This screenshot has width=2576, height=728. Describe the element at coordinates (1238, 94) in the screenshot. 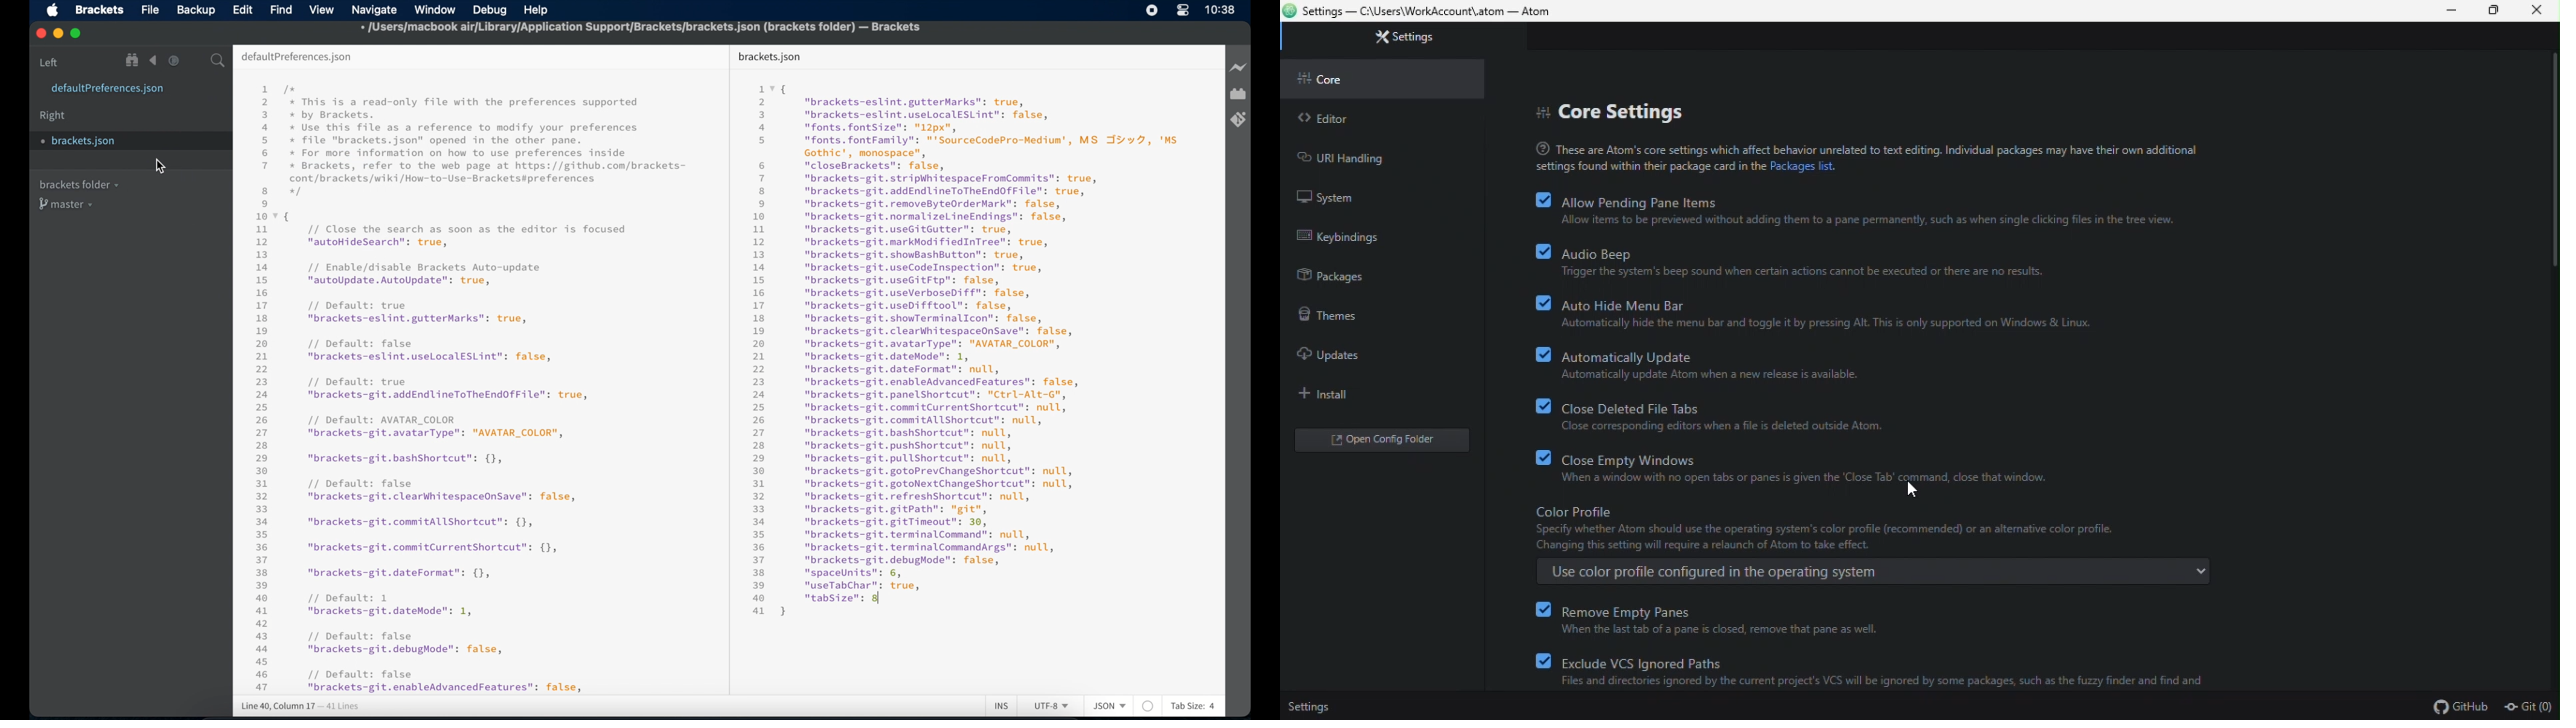

I see `extension manager` at that location.